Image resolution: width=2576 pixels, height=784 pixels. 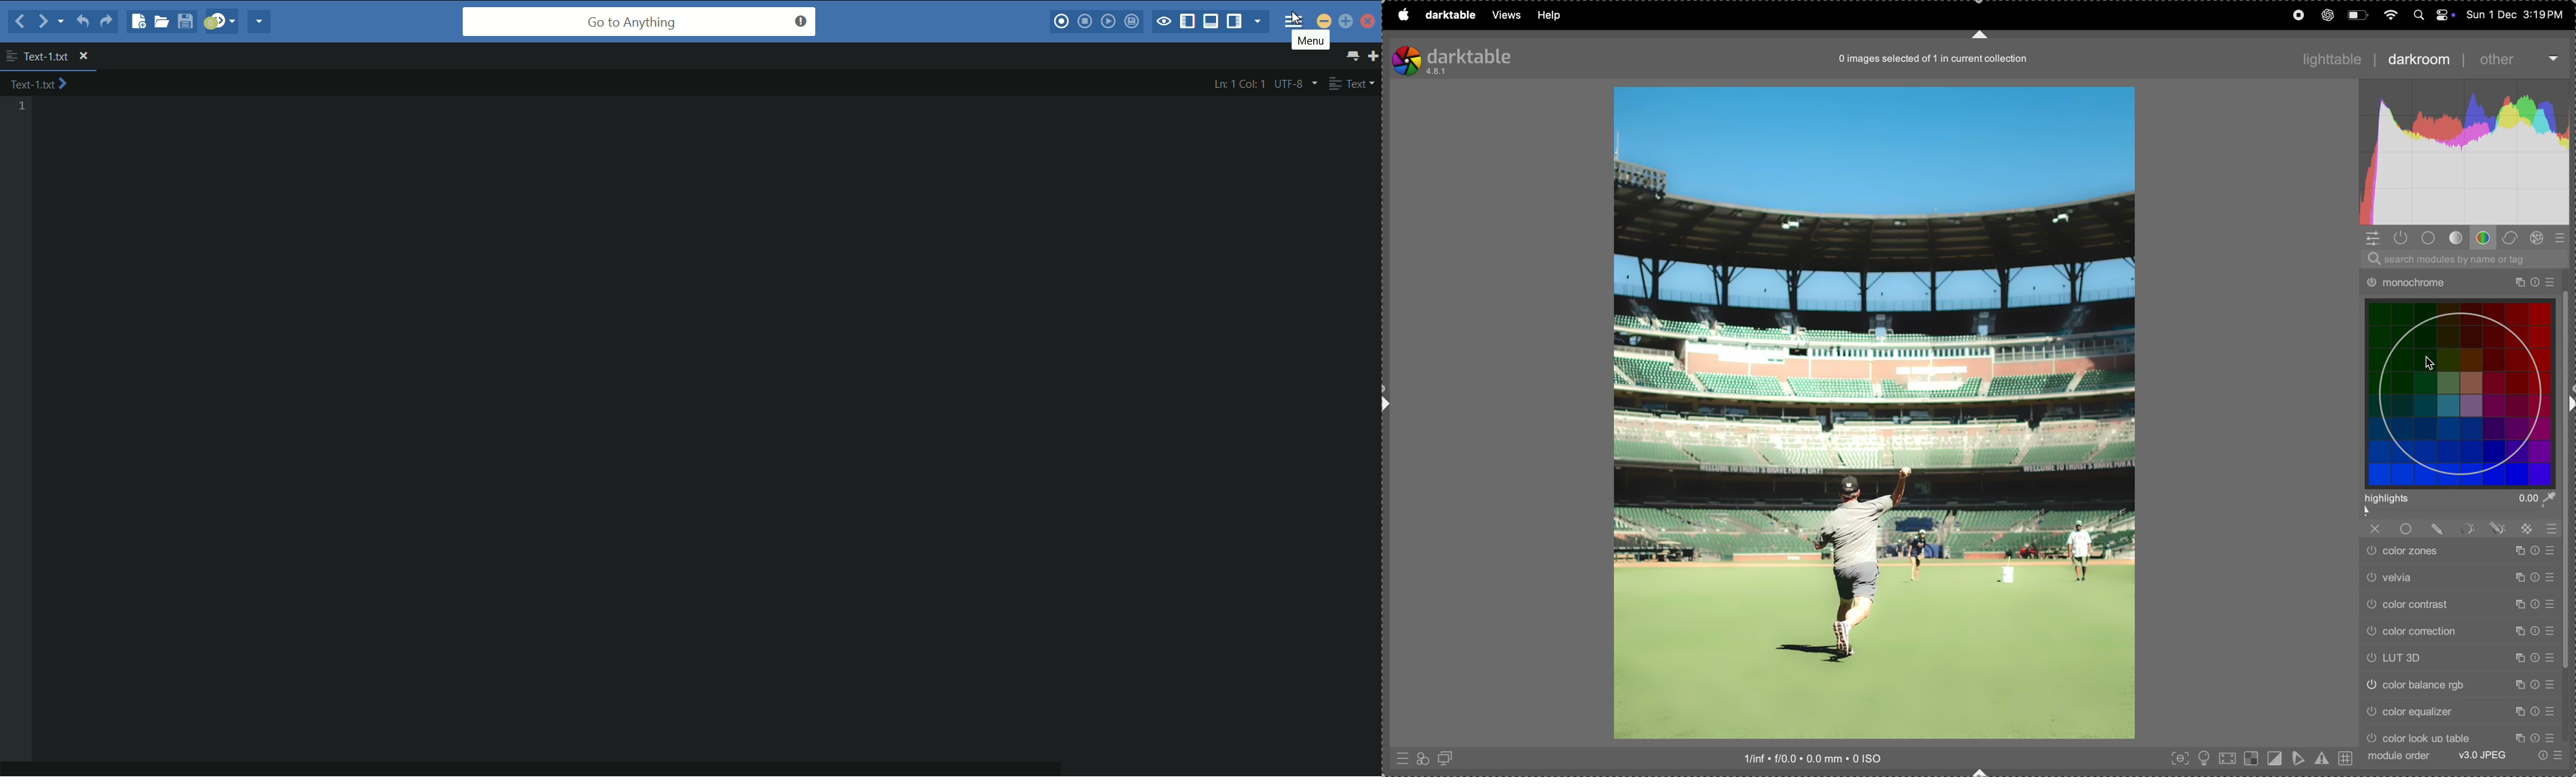 I want to click on battery, so click(x=2357, y=15).